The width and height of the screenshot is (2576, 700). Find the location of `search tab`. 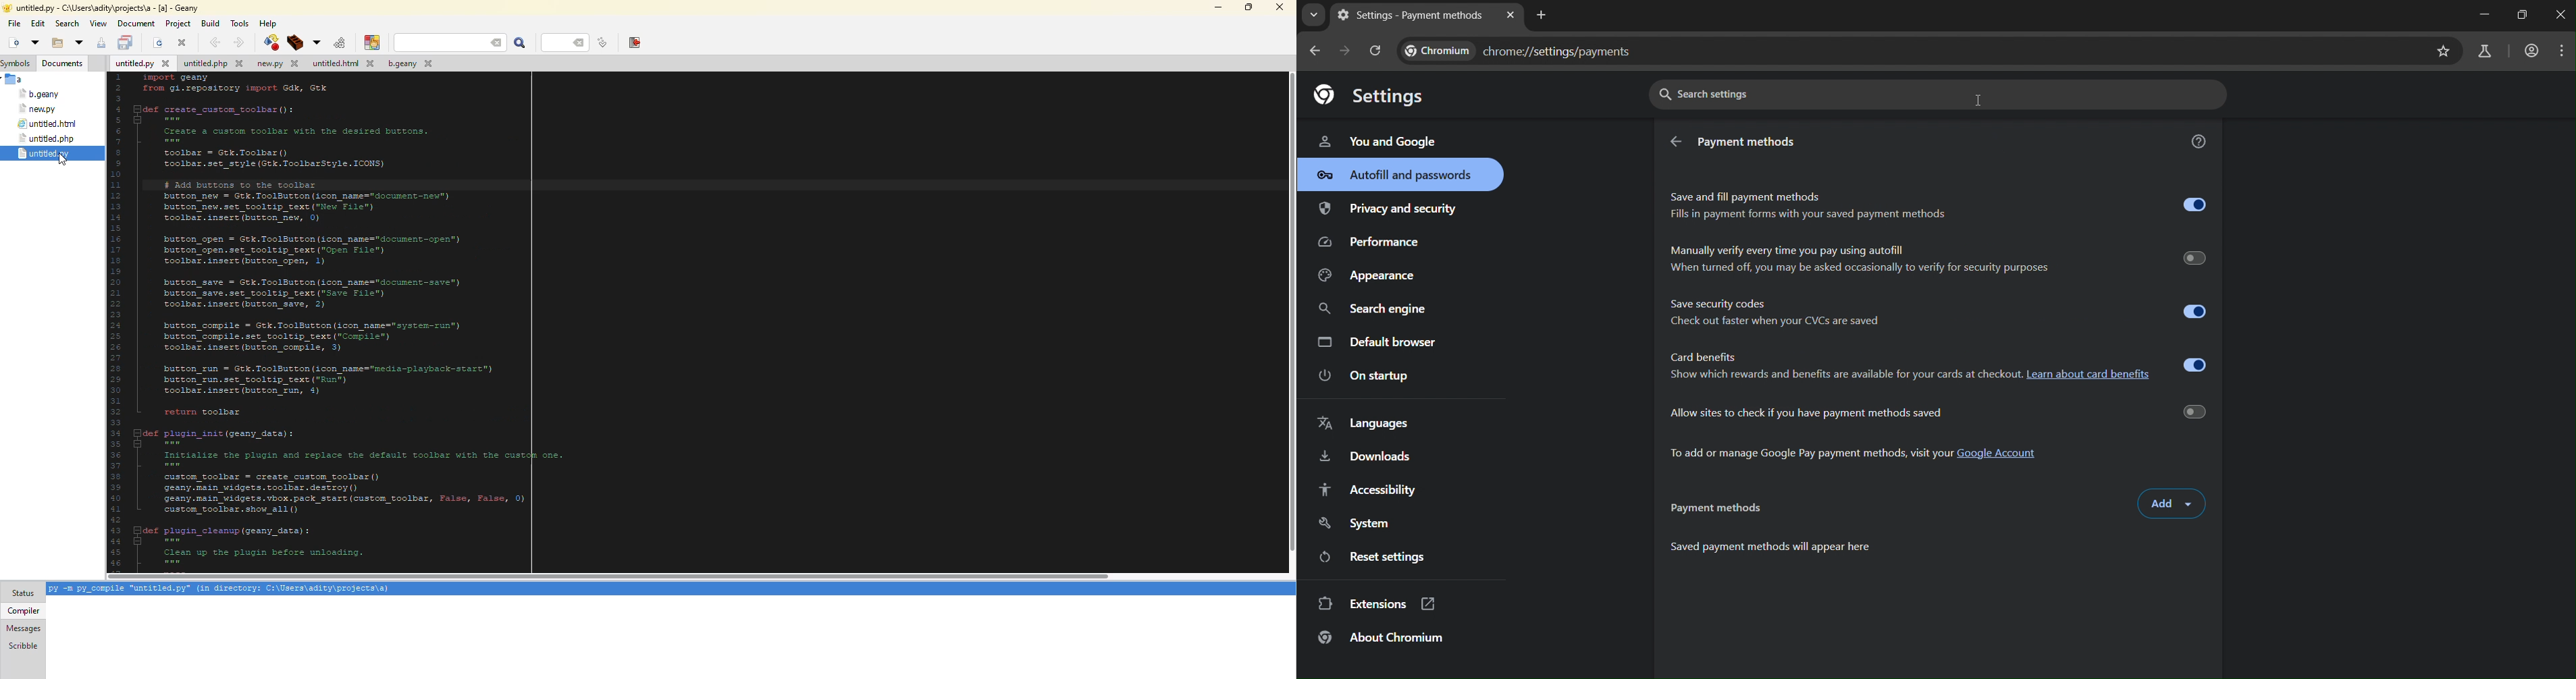

search tab is located at coordinates (1313, 15).